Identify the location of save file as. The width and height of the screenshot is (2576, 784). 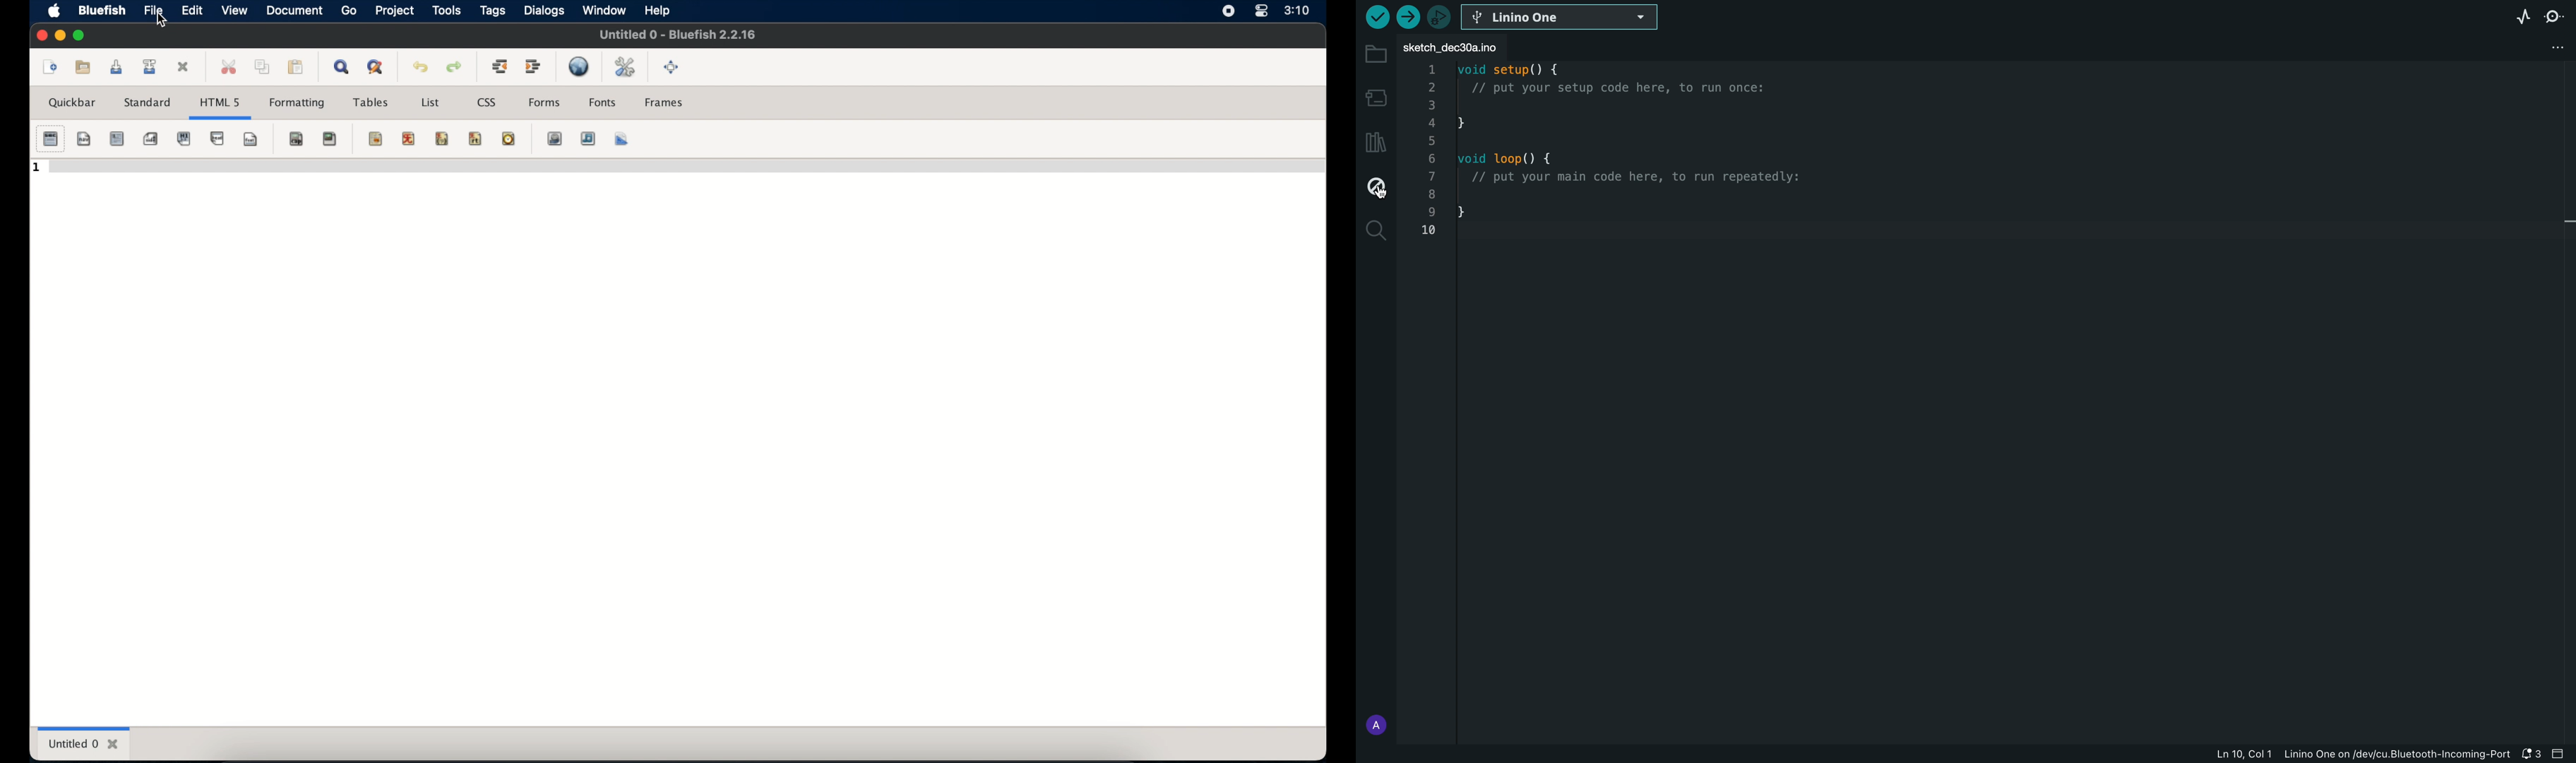
(150, 66).